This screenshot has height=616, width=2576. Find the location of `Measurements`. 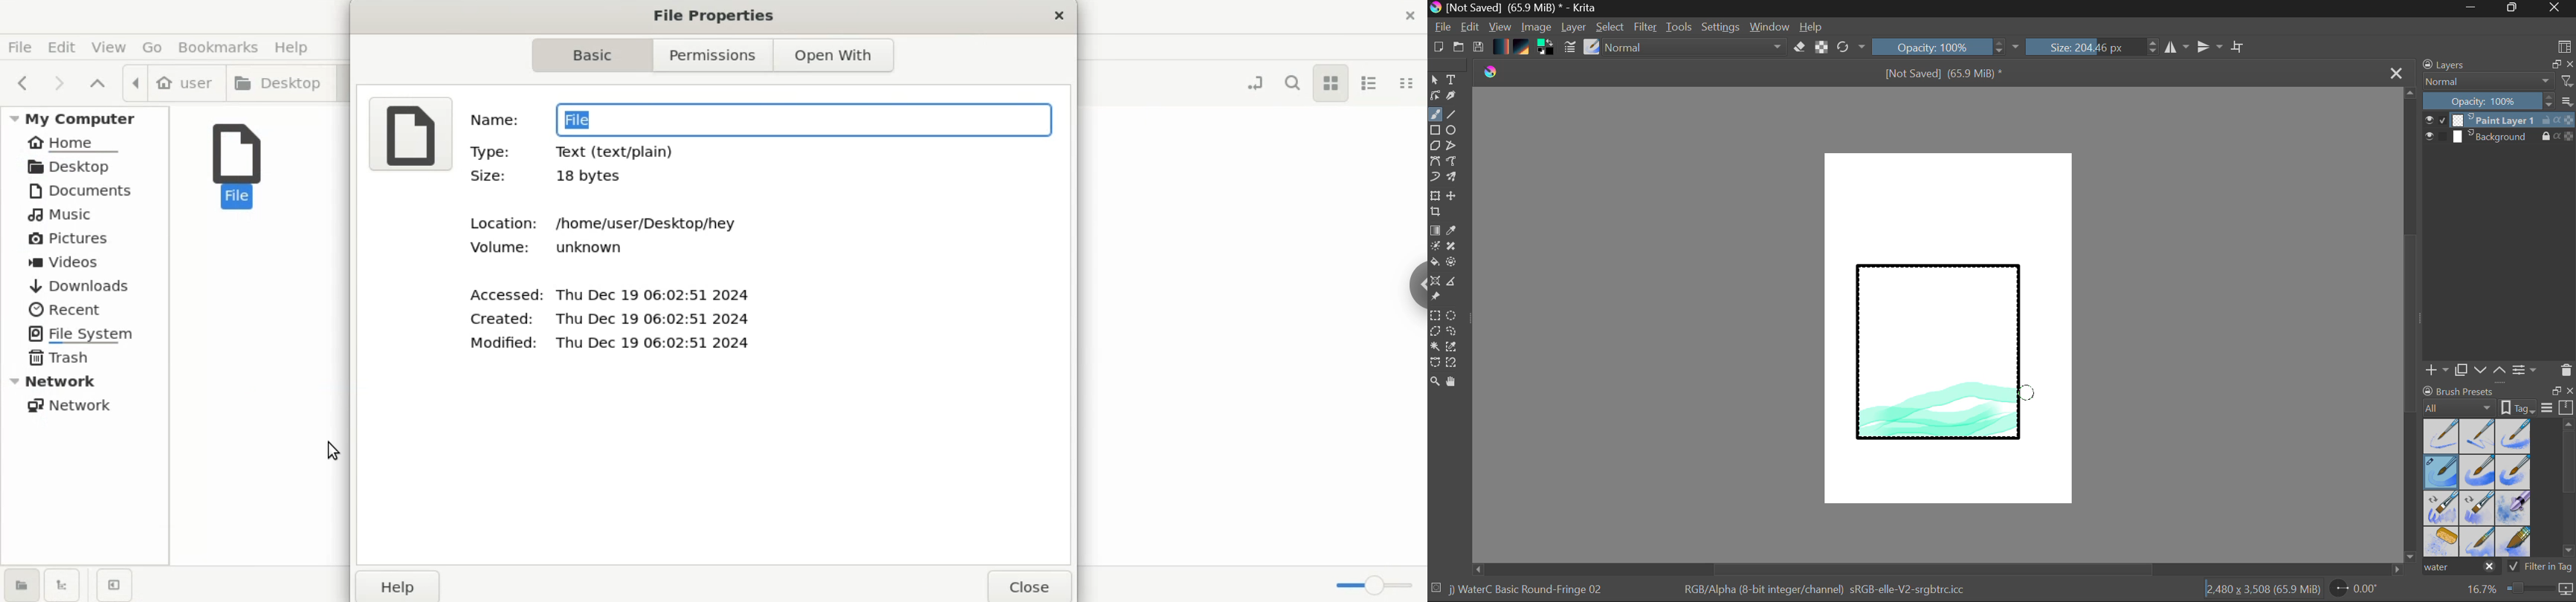

Measurements is located at coordinates (1453, 283).